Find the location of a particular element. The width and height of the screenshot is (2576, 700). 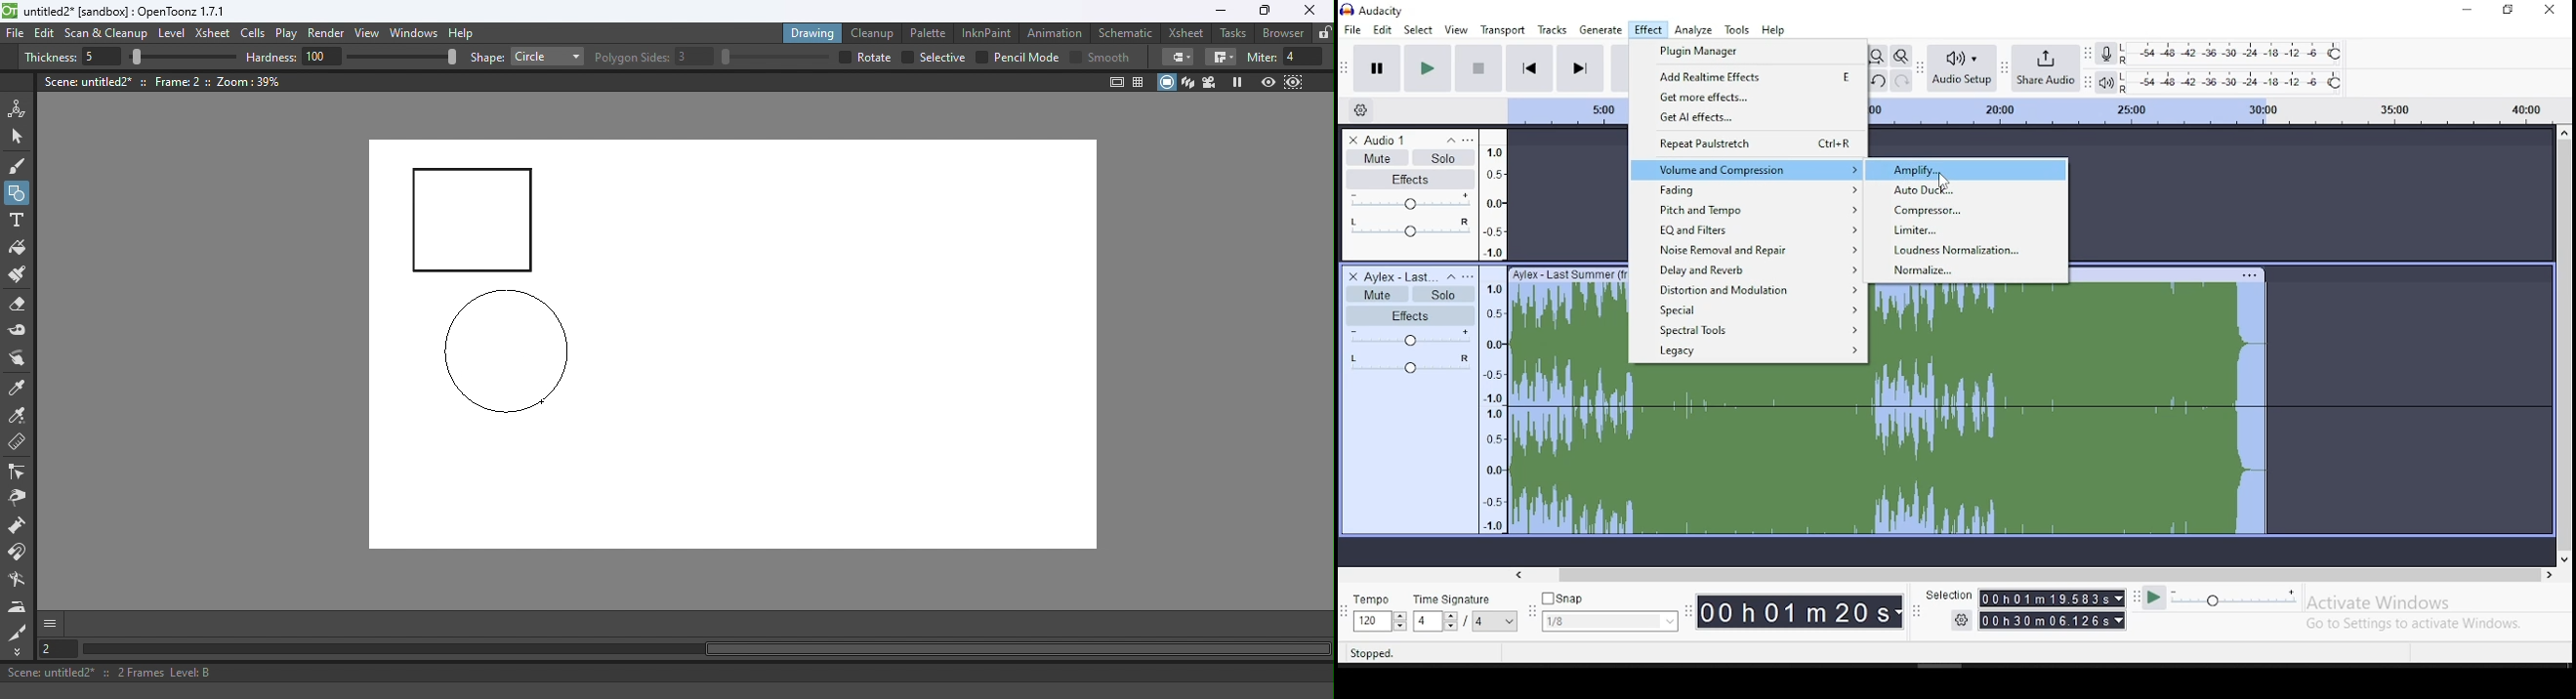

collapse is located at coordinates (1450, 138).